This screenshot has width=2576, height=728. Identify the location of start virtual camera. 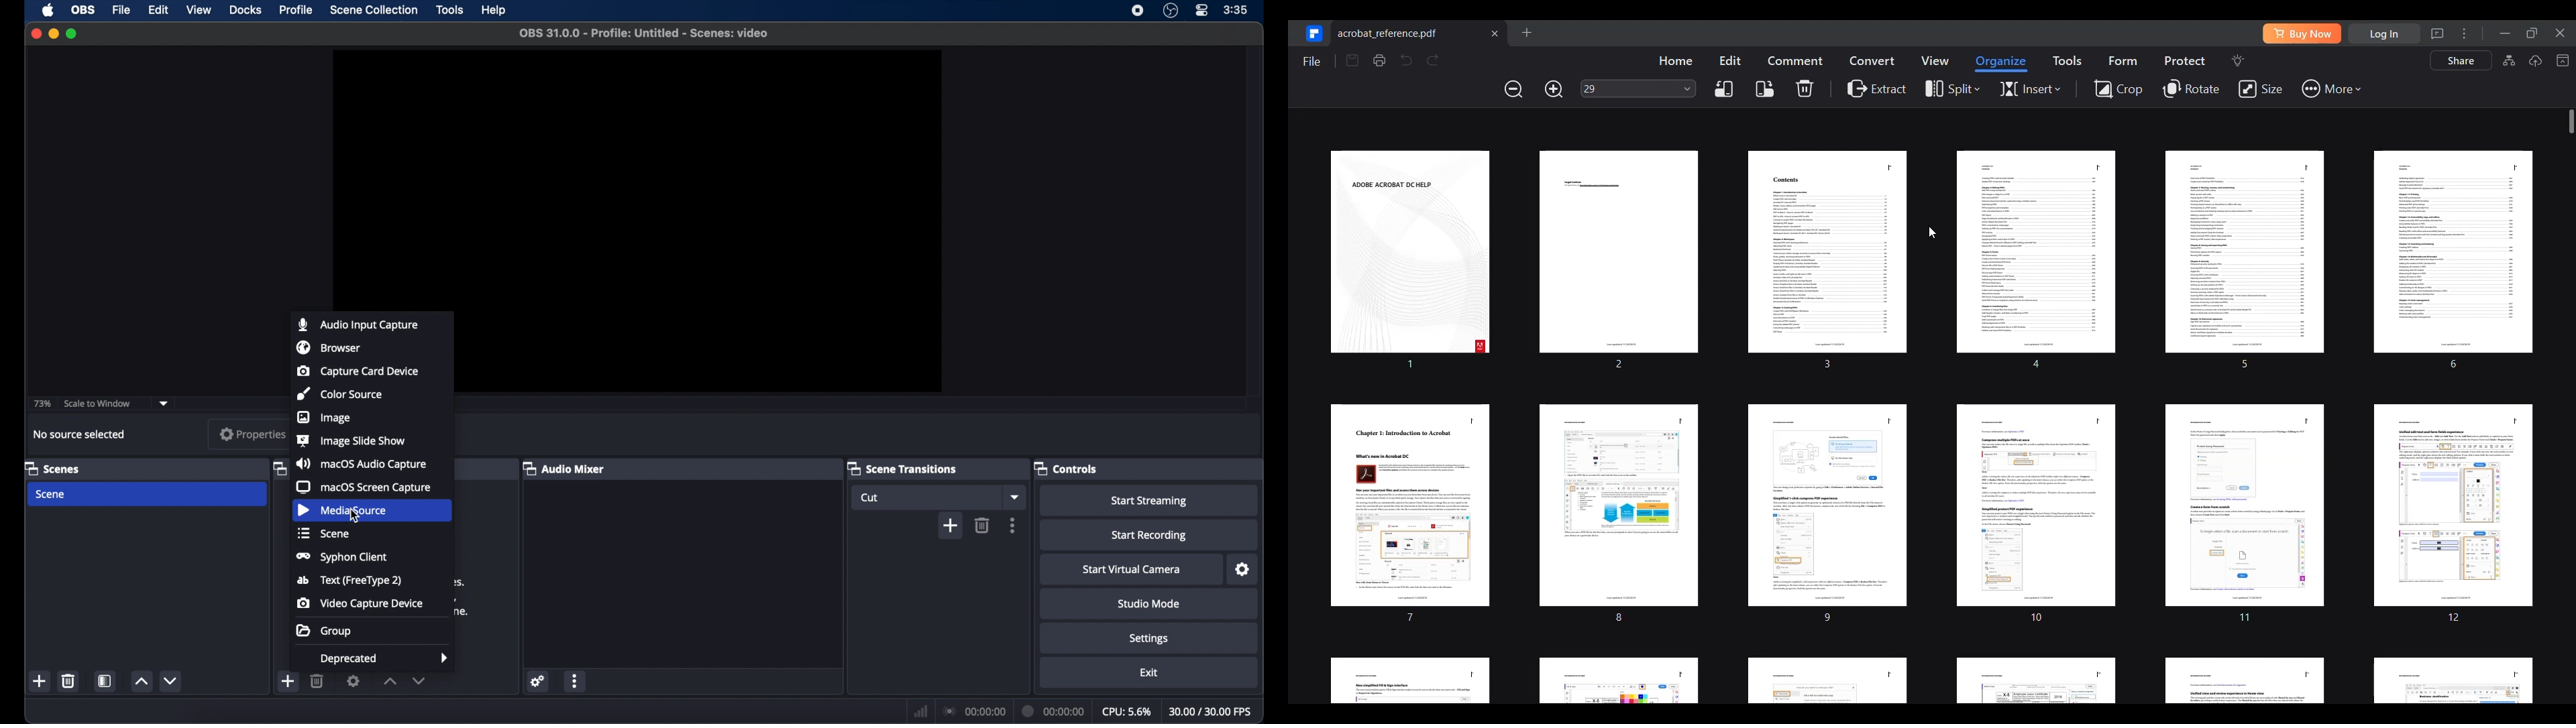
(1132, 569).